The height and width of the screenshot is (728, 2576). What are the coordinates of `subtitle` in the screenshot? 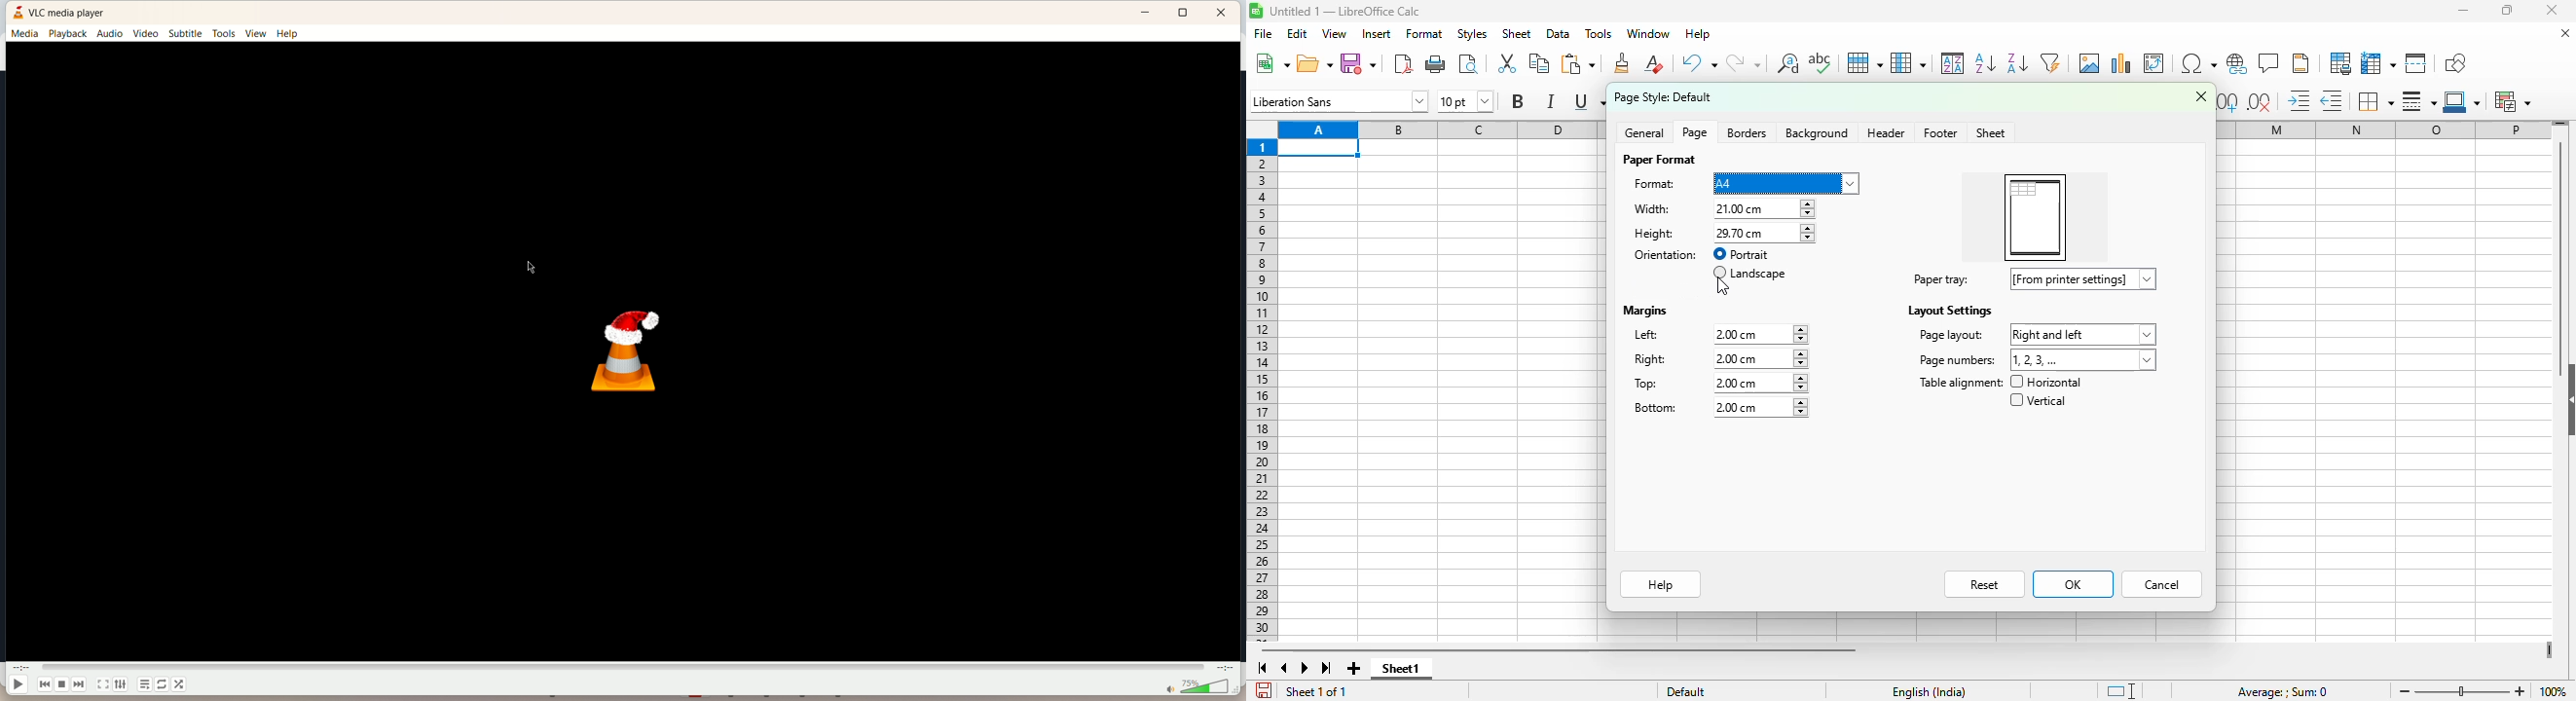 It's located at (185, 33).